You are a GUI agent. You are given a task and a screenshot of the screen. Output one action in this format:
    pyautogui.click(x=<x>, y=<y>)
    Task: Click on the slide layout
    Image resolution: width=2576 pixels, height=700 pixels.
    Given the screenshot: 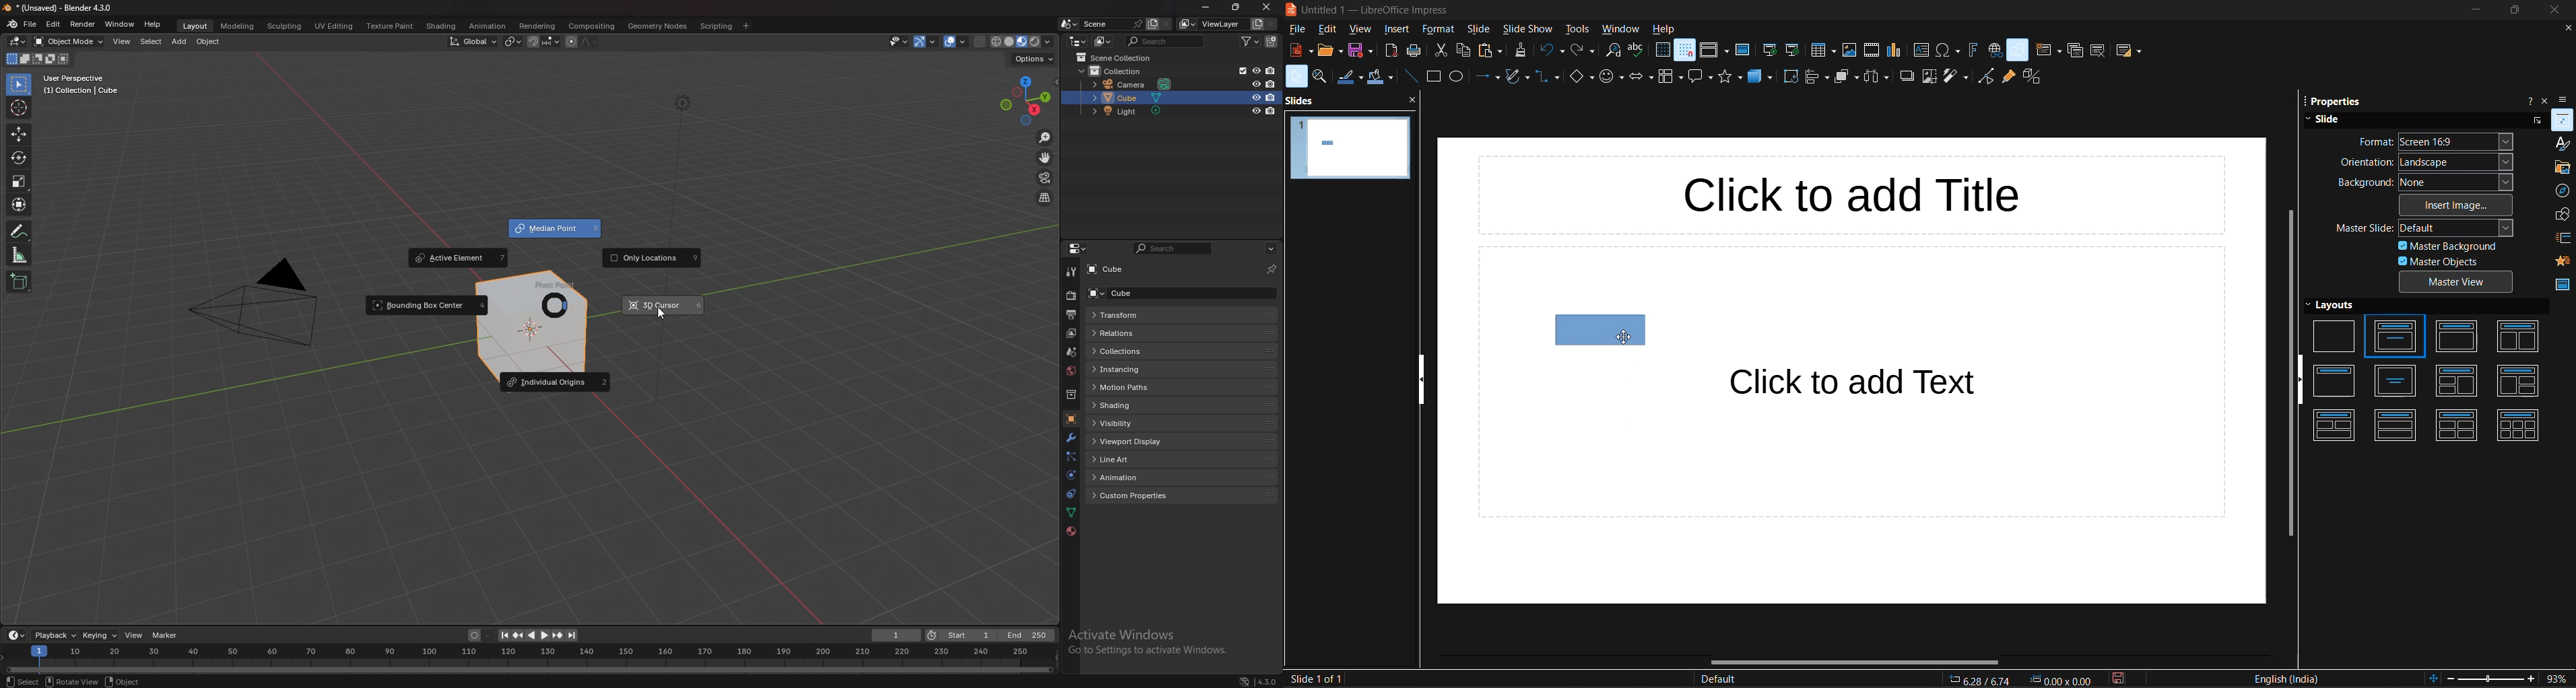 What is the action you would take?
    pyautogui.click(x=2127, y=50)
    